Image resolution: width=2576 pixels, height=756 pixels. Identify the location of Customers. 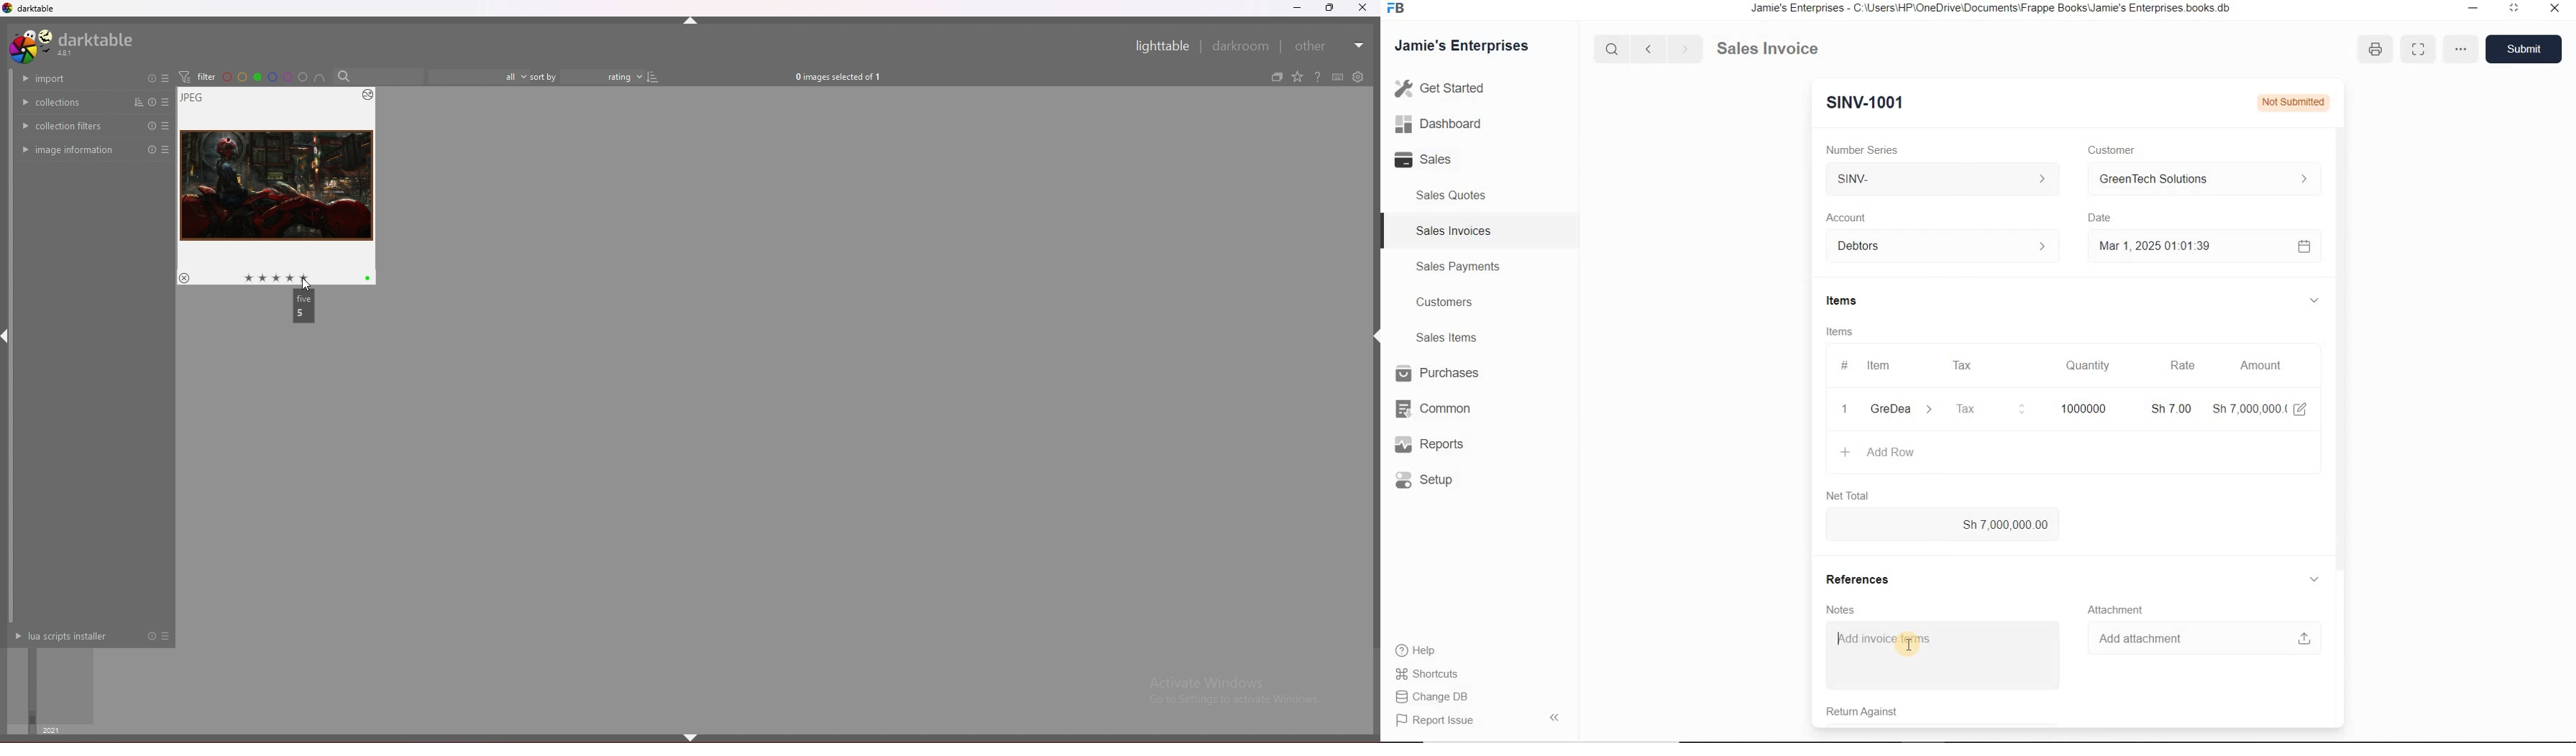
(1442, 302).